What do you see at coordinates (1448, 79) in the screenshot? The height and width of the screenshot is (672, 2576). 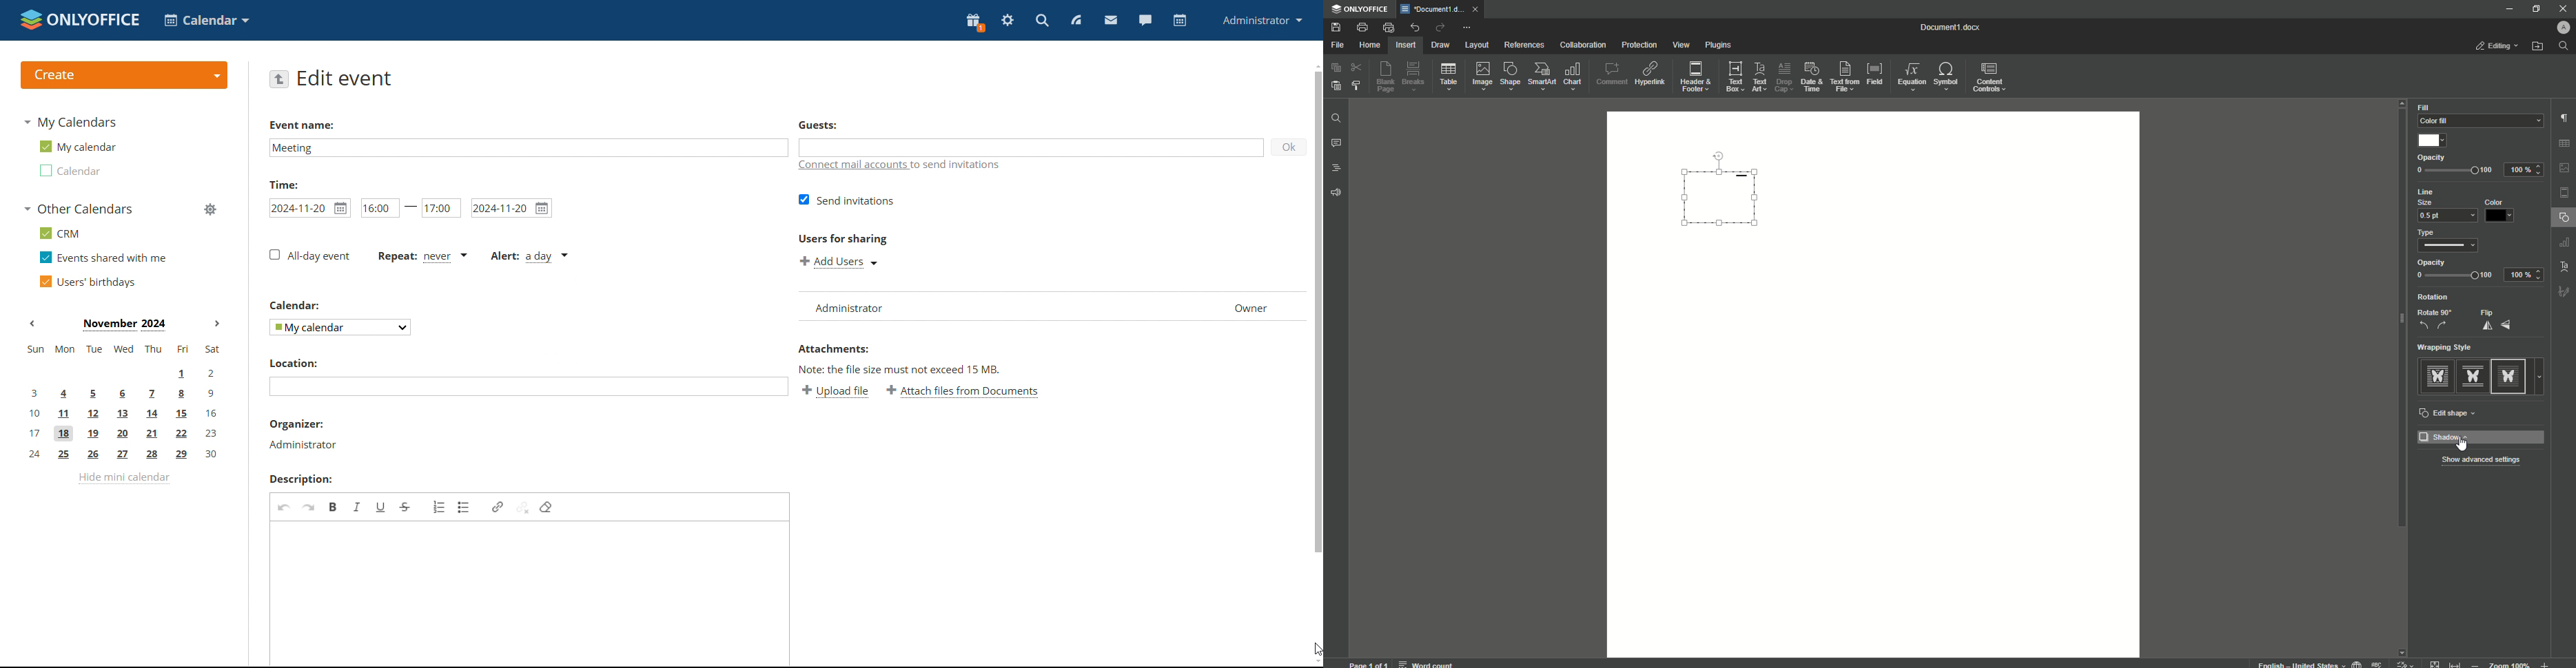 I see `Table` at bounding box center [1448, 79].